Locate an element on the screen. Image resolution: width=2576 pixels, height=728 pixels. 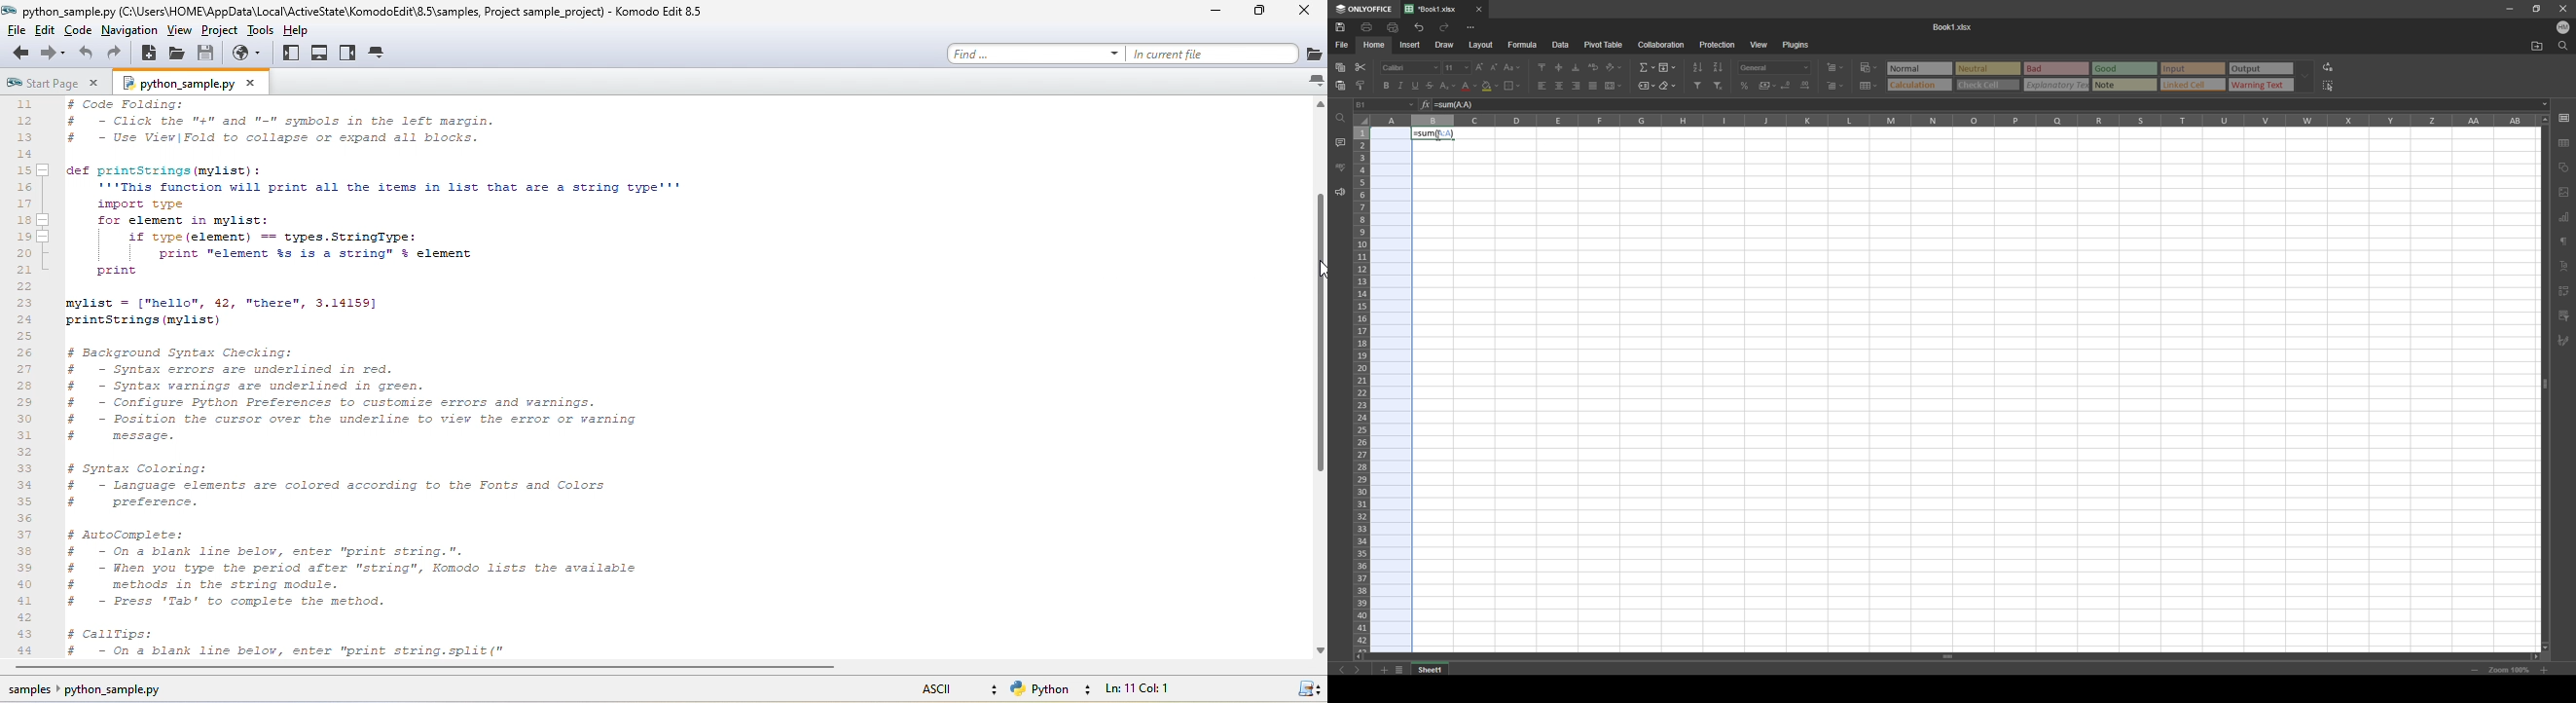
save is located at coordinates (207, 55).